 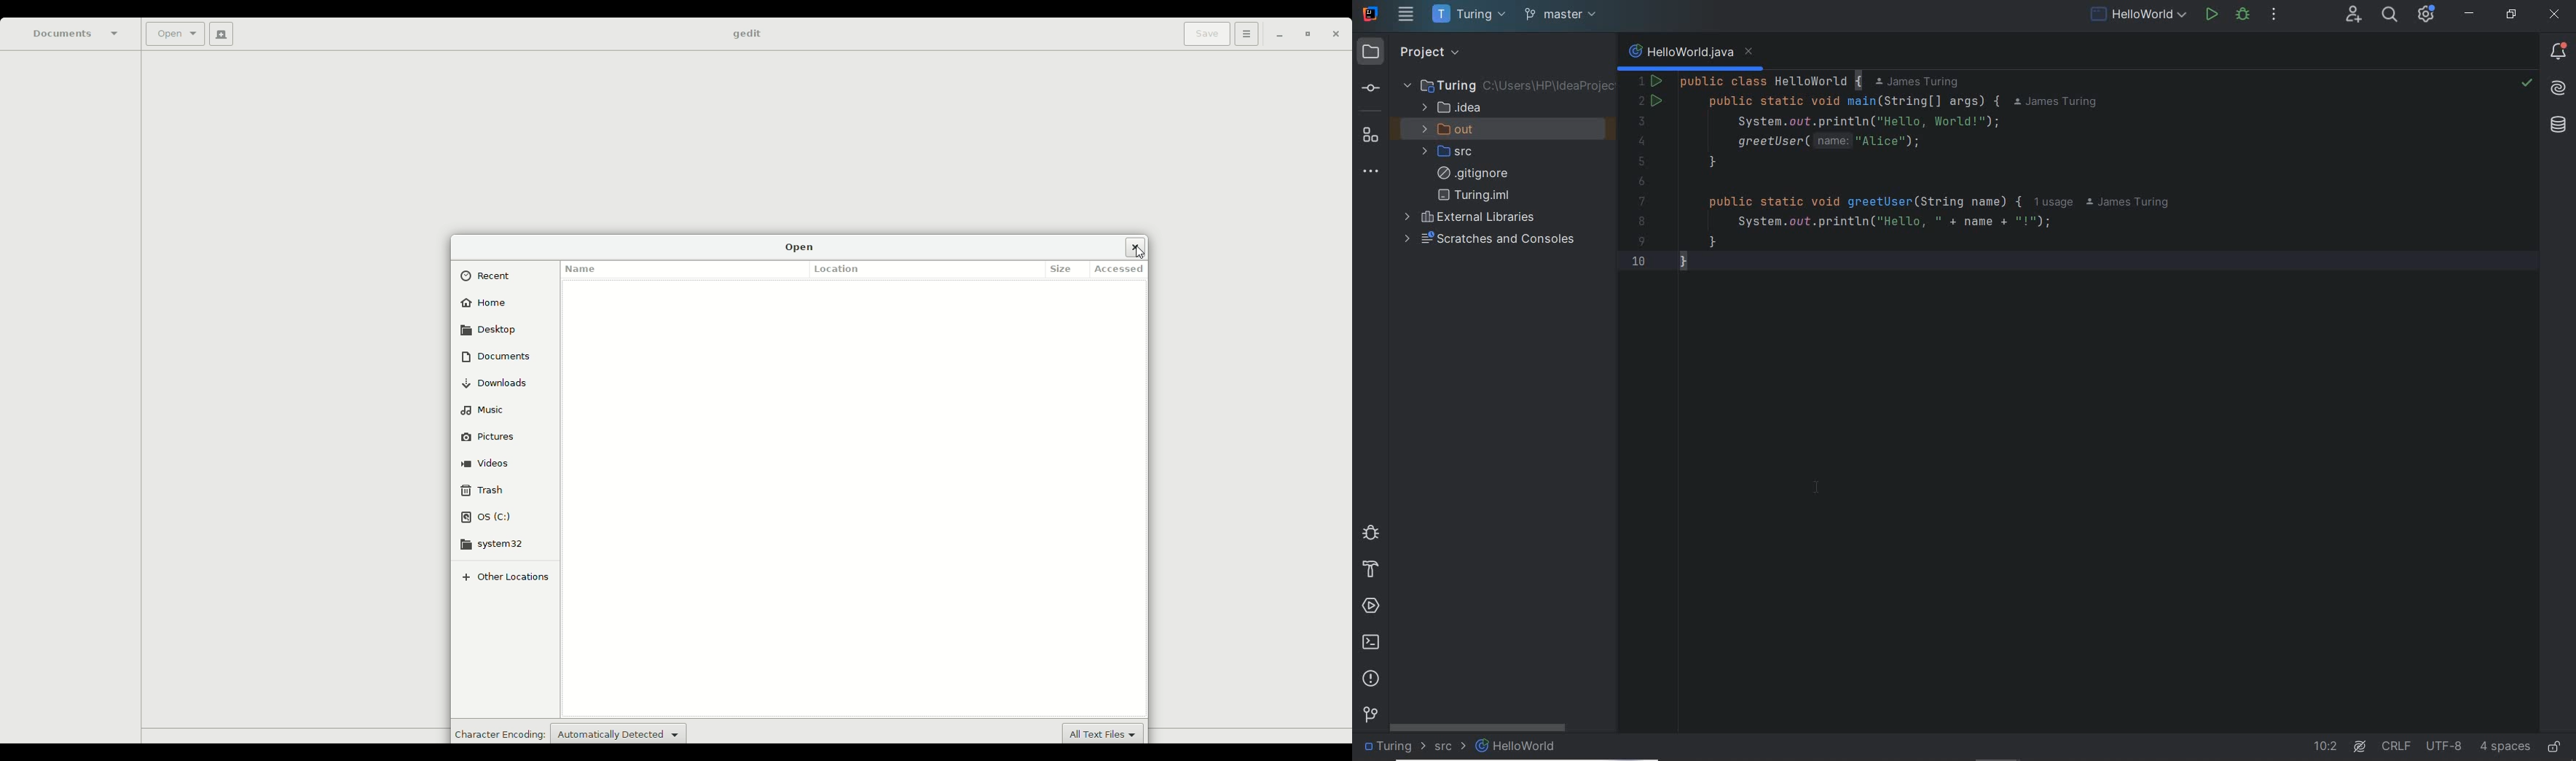 I want to click on Character encoding, so click(x=498, y=734).